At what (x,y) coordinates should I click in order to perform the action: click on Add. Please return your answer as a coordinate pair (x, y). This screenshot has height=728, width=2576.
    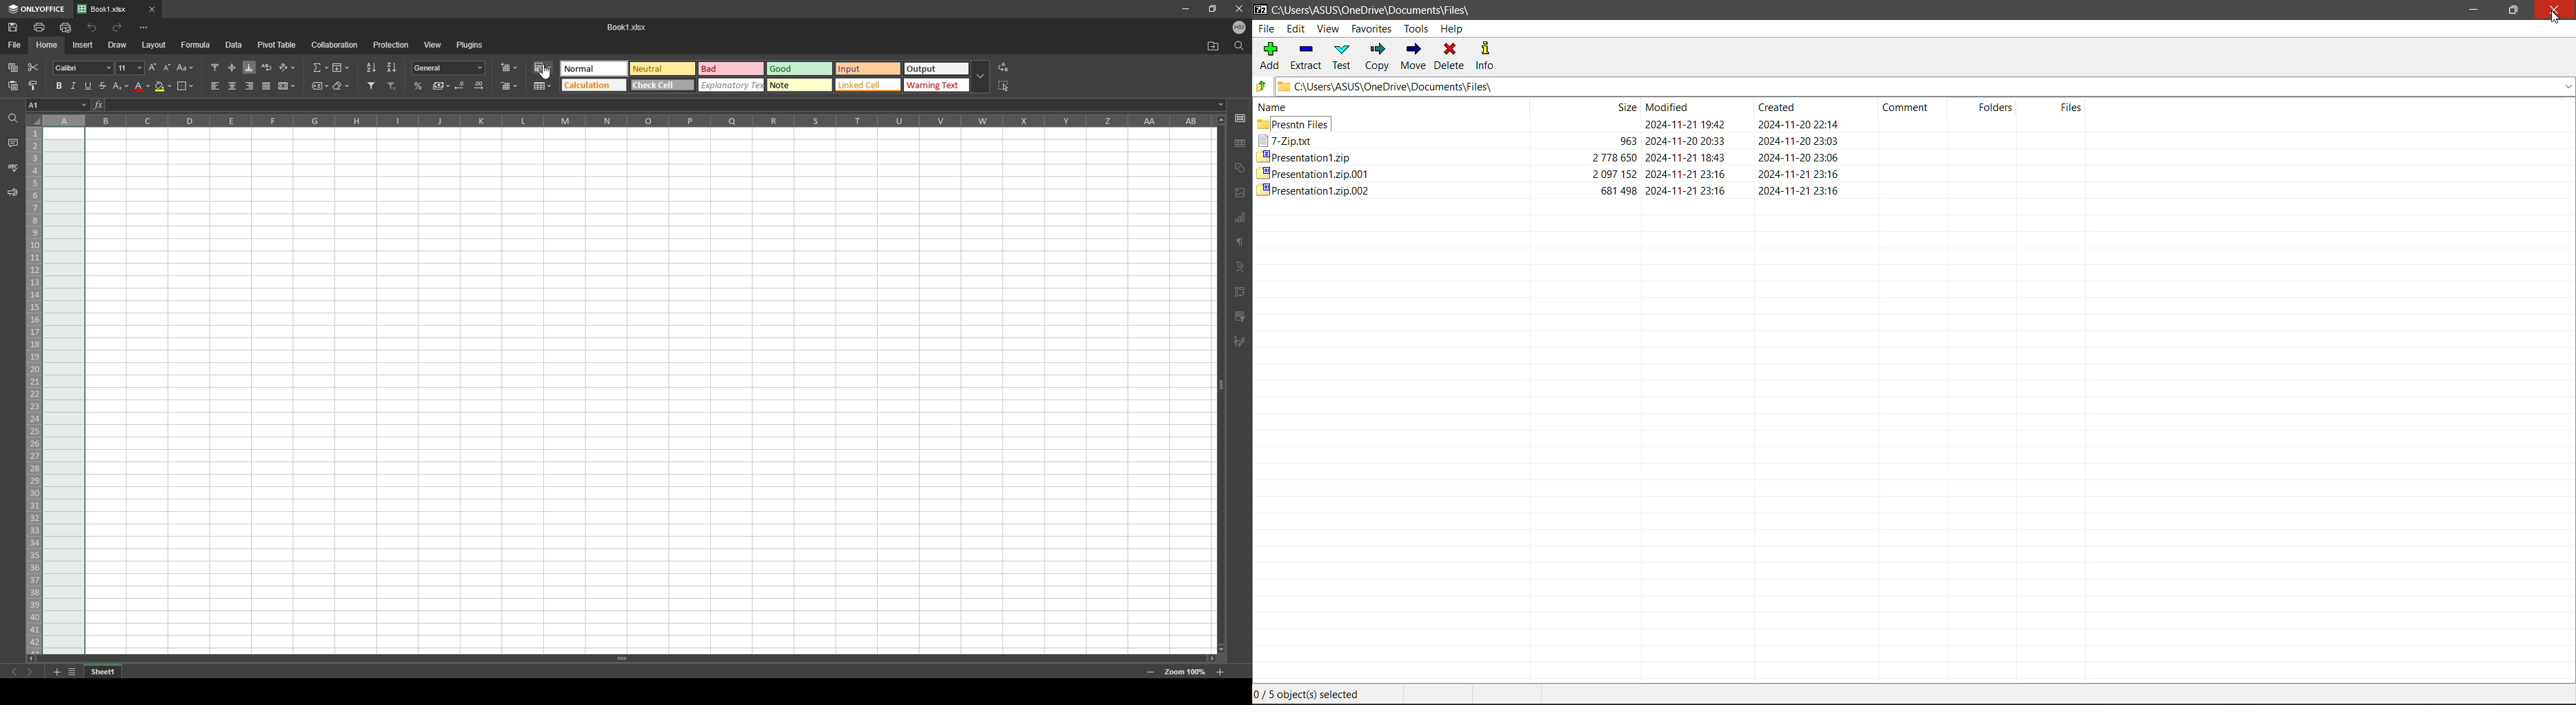
    Looking at the image, I should click on (1269, 57).